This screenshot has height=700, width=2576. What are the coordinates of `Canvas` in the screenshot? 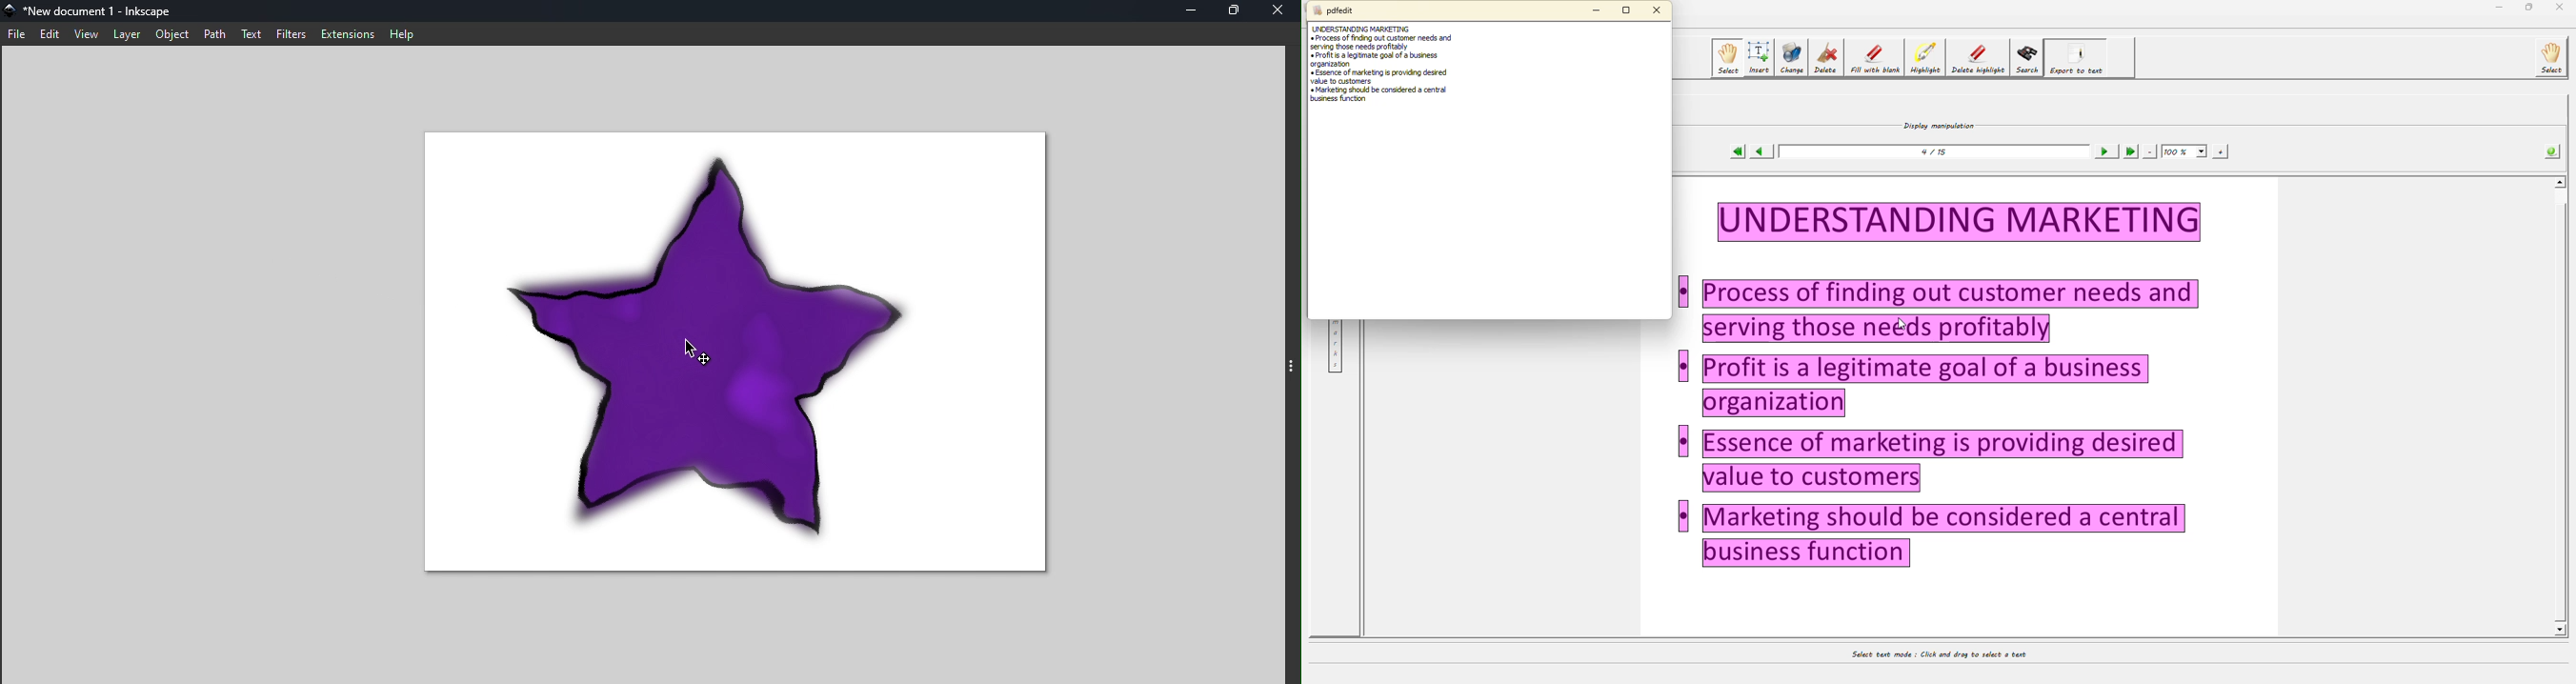 It's located at (754, 349).